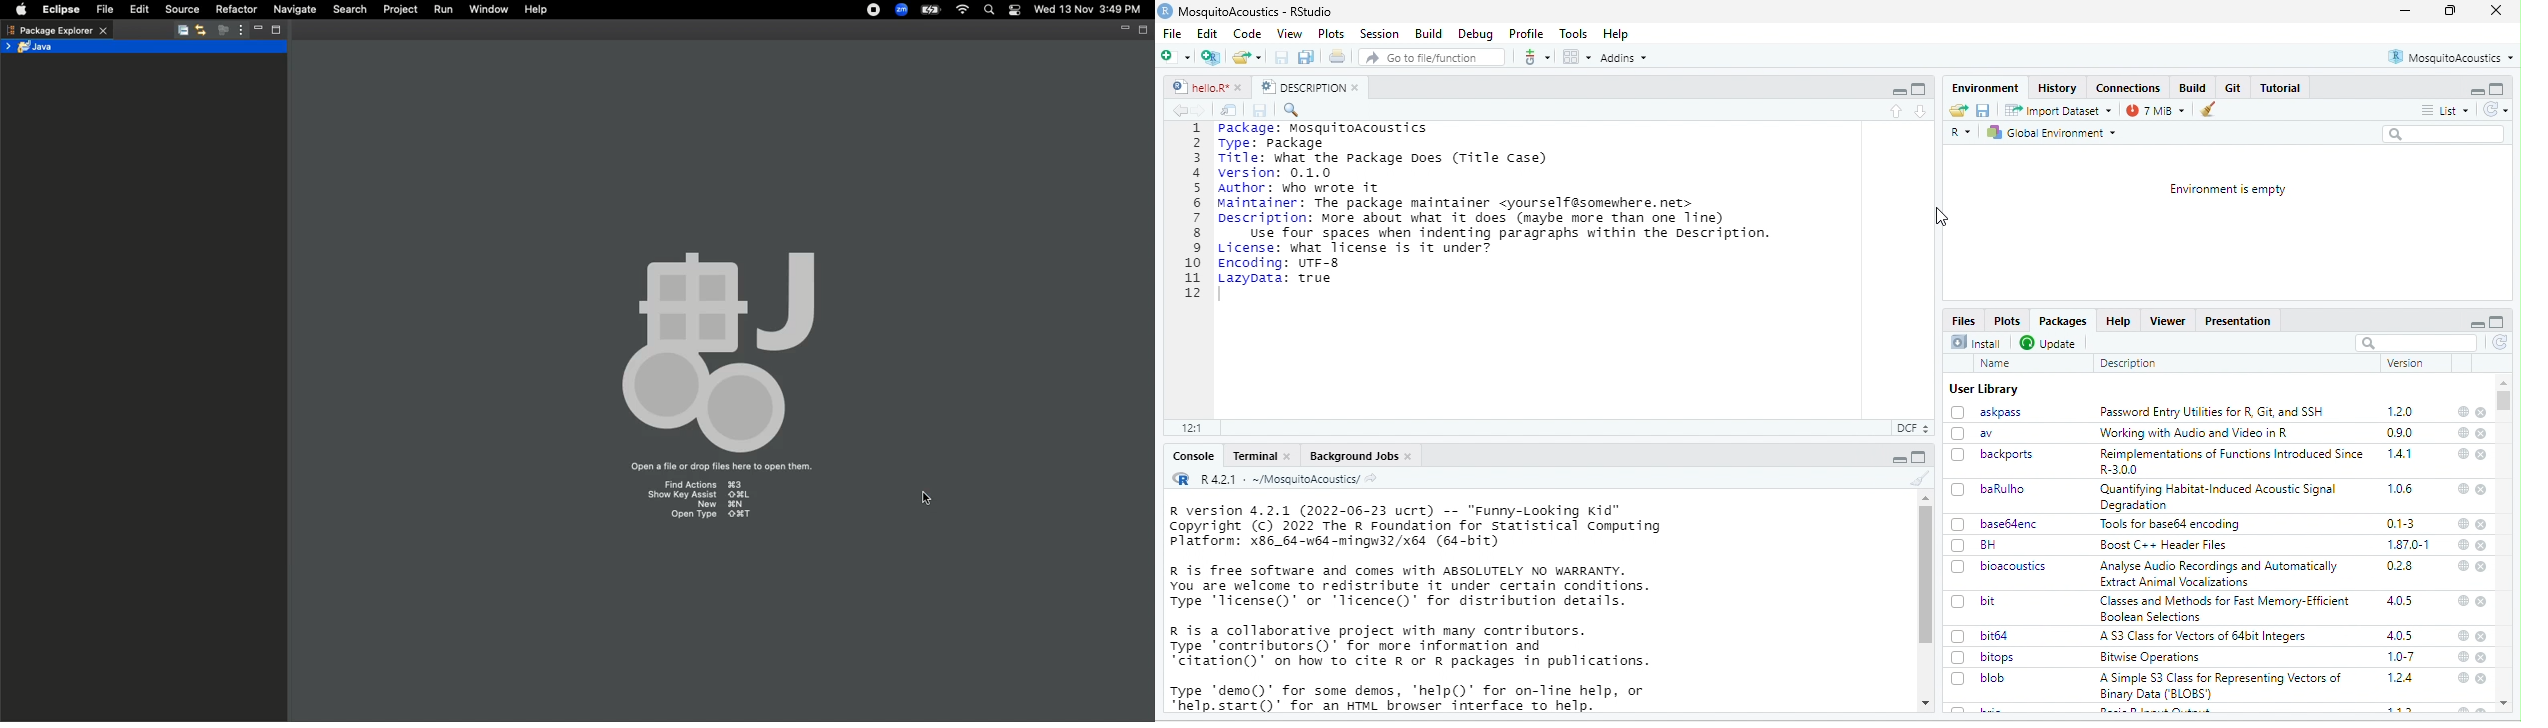  What do you see at coordinates (2506, 704) in the screenshot?
I see `scroll up` at bounding box center [2506, 704].